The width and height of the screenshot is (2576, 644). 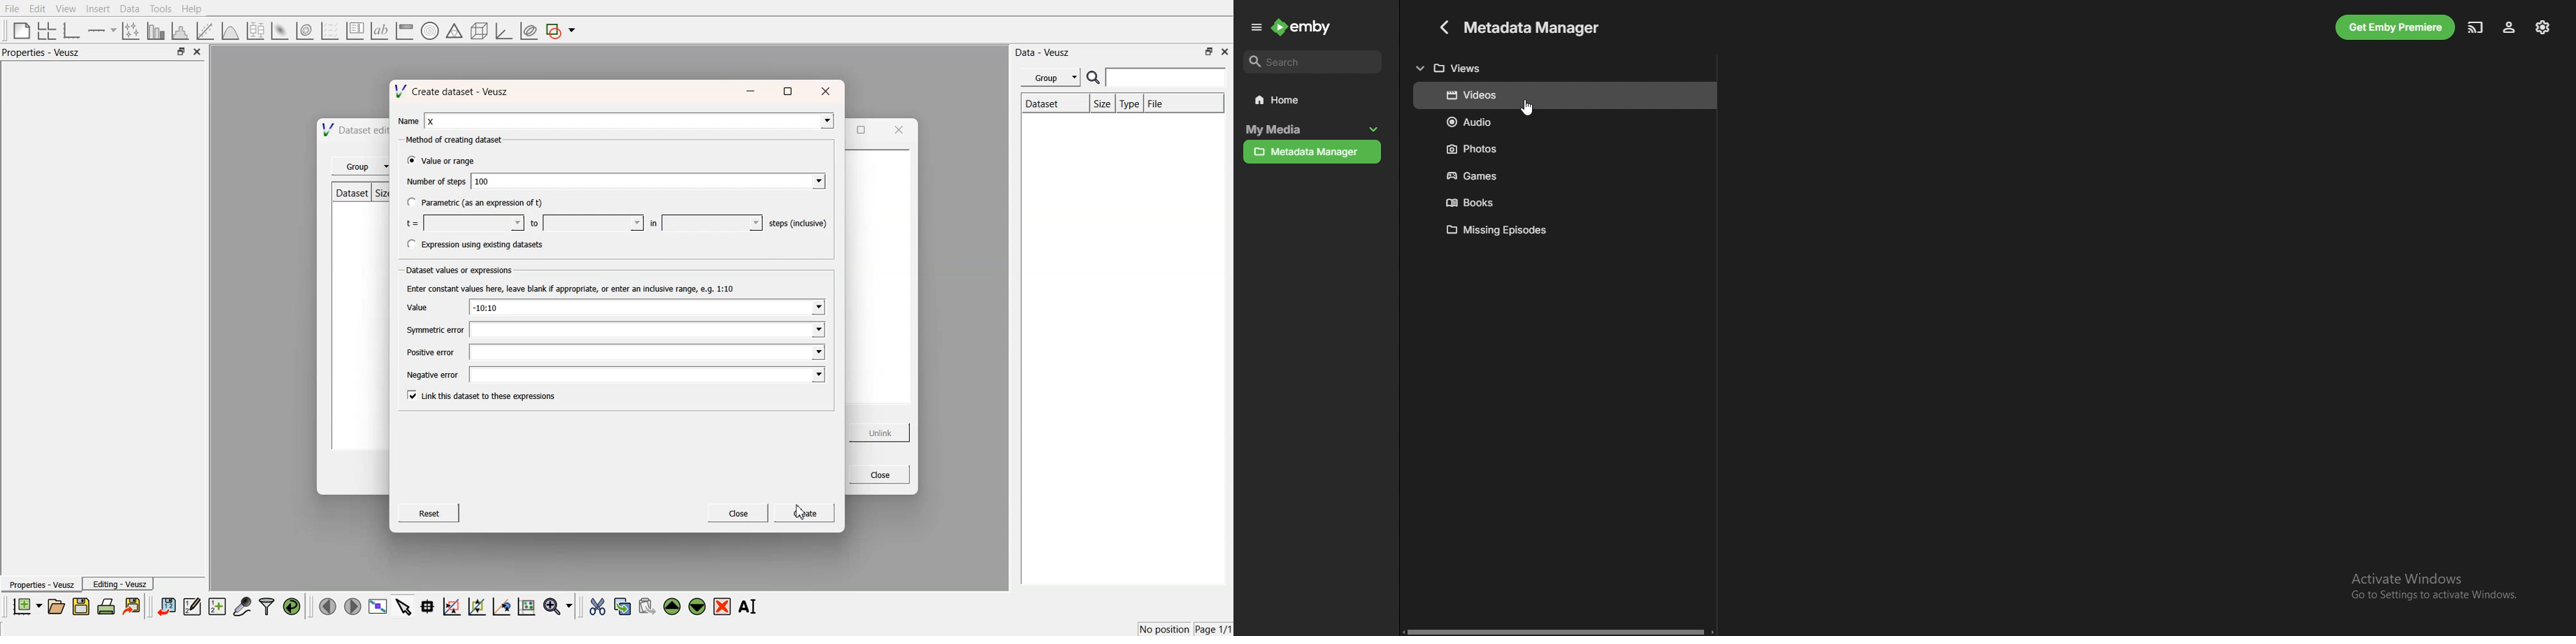 I want to click on plot a 2d data set as contour, so click(x=304, y=31).